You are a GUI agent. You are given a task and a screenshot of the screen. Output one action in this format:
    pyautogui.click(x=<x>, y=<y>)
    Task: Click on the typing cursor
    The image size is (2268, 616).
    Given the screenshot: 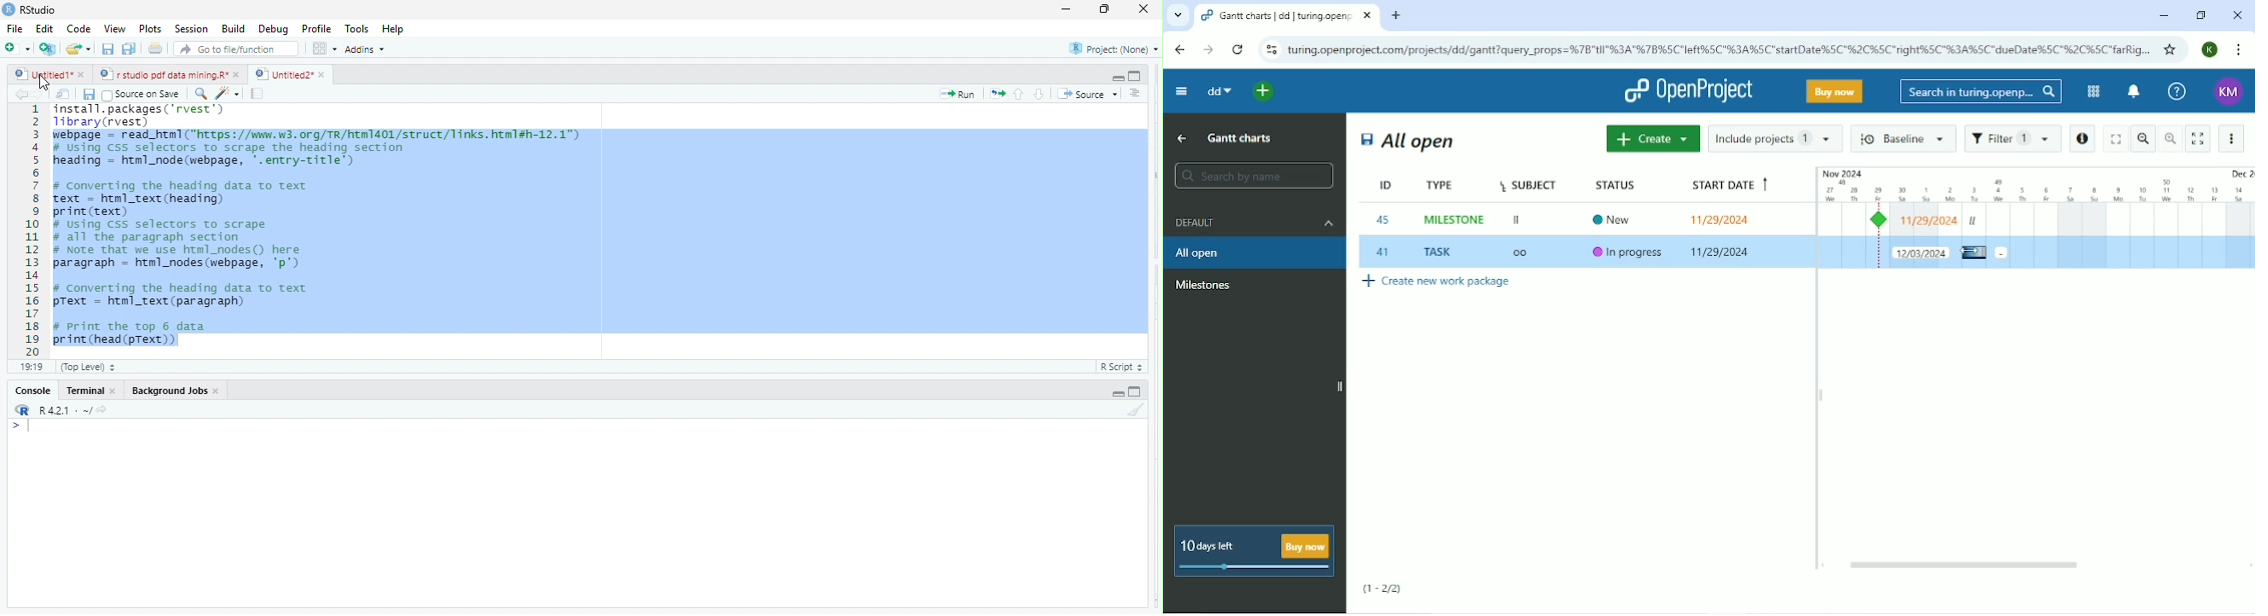 What is the action you would take?
    pyautogui.click(x=25, y=427)
    